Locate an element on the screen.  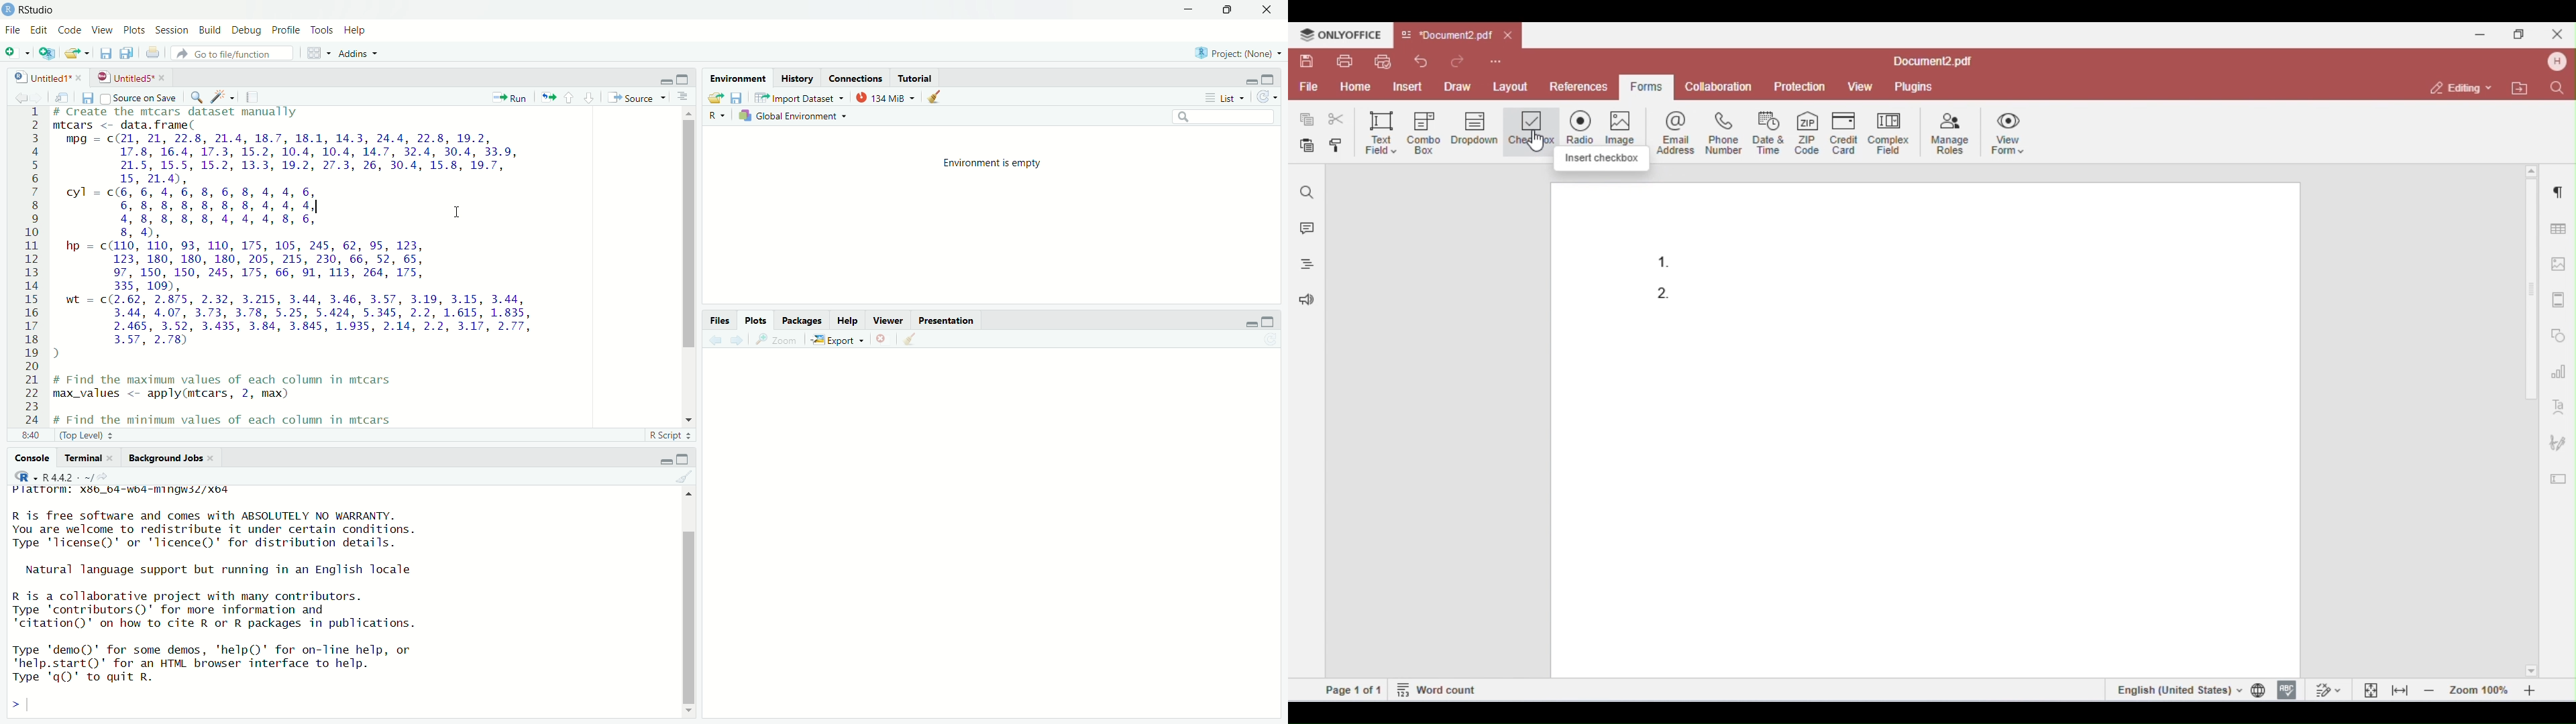
‘Connections is located at coordinates (856, 78).